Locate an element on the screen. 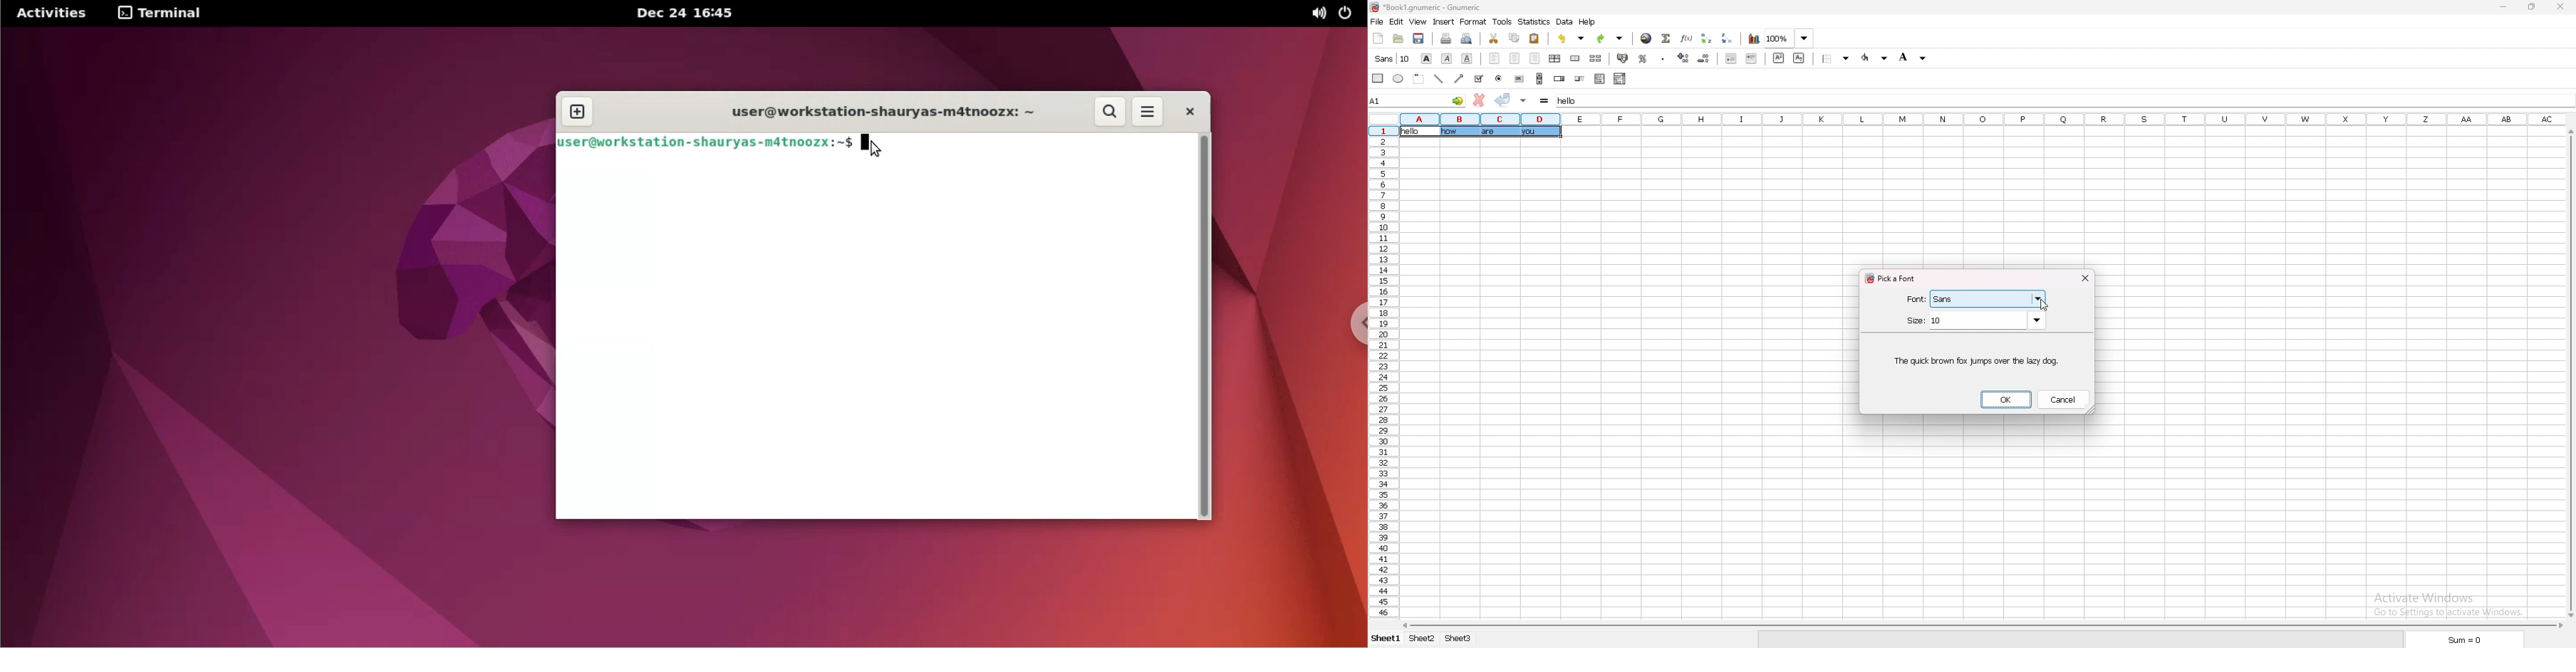 The width and height of the screenshot is (2576, 672). split merged cells is located at coordinates (1596, 59).